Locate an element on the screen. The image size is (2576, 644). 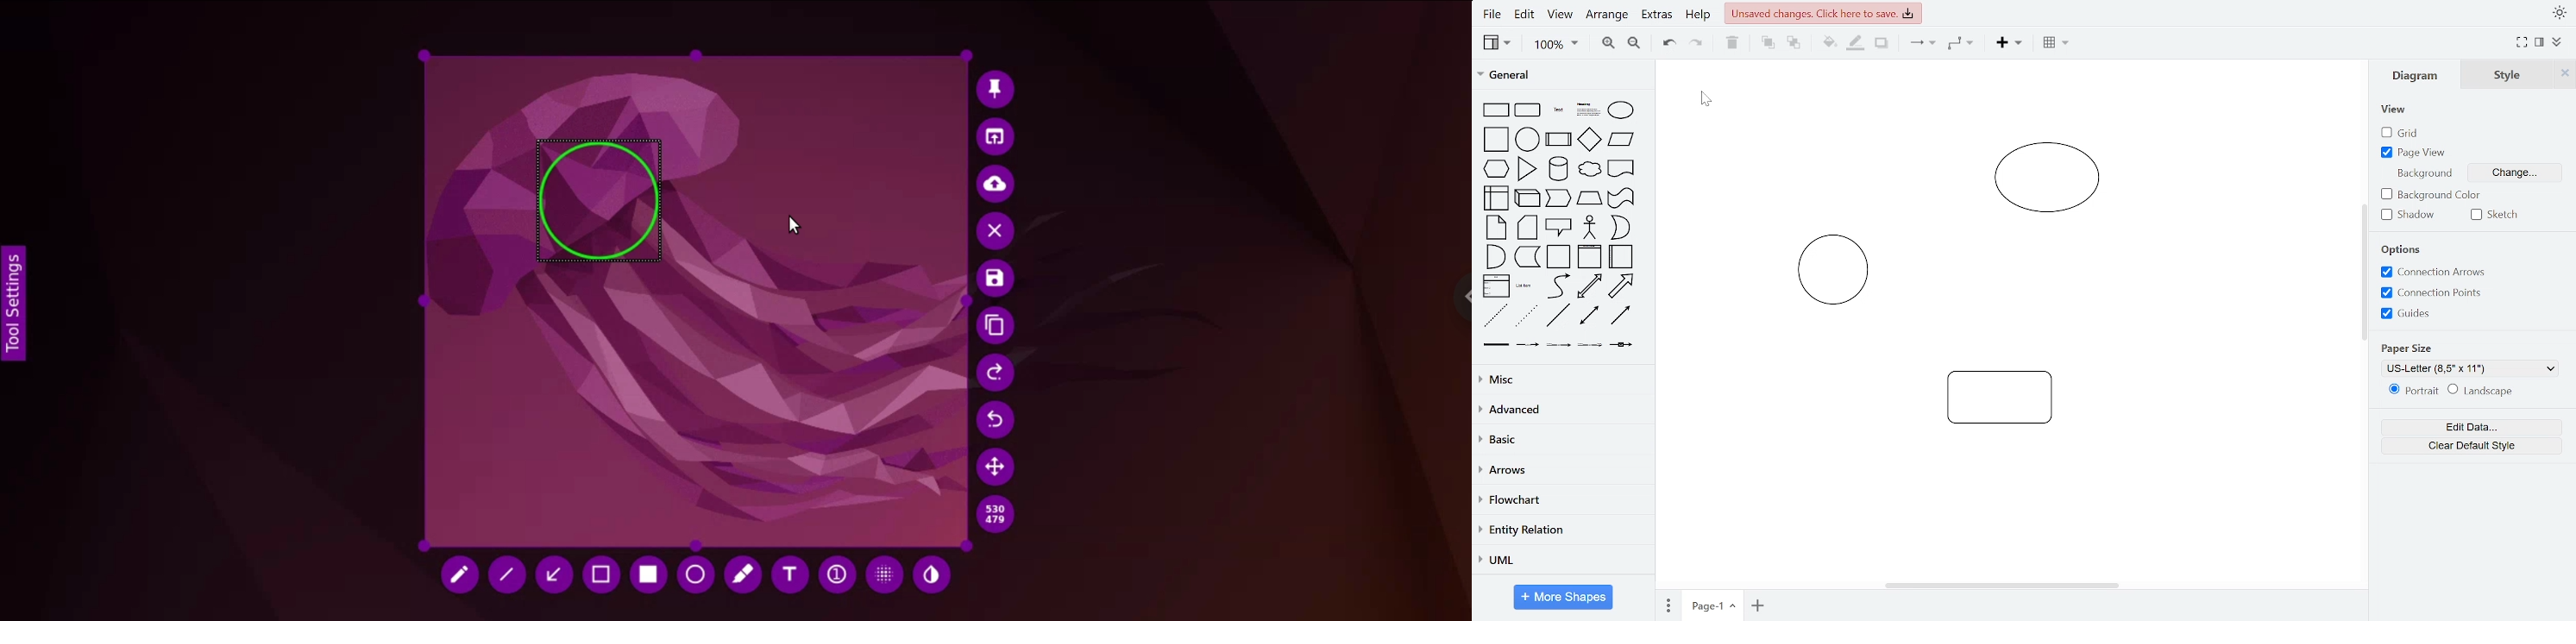
table is located at coordinates (2053, 44).